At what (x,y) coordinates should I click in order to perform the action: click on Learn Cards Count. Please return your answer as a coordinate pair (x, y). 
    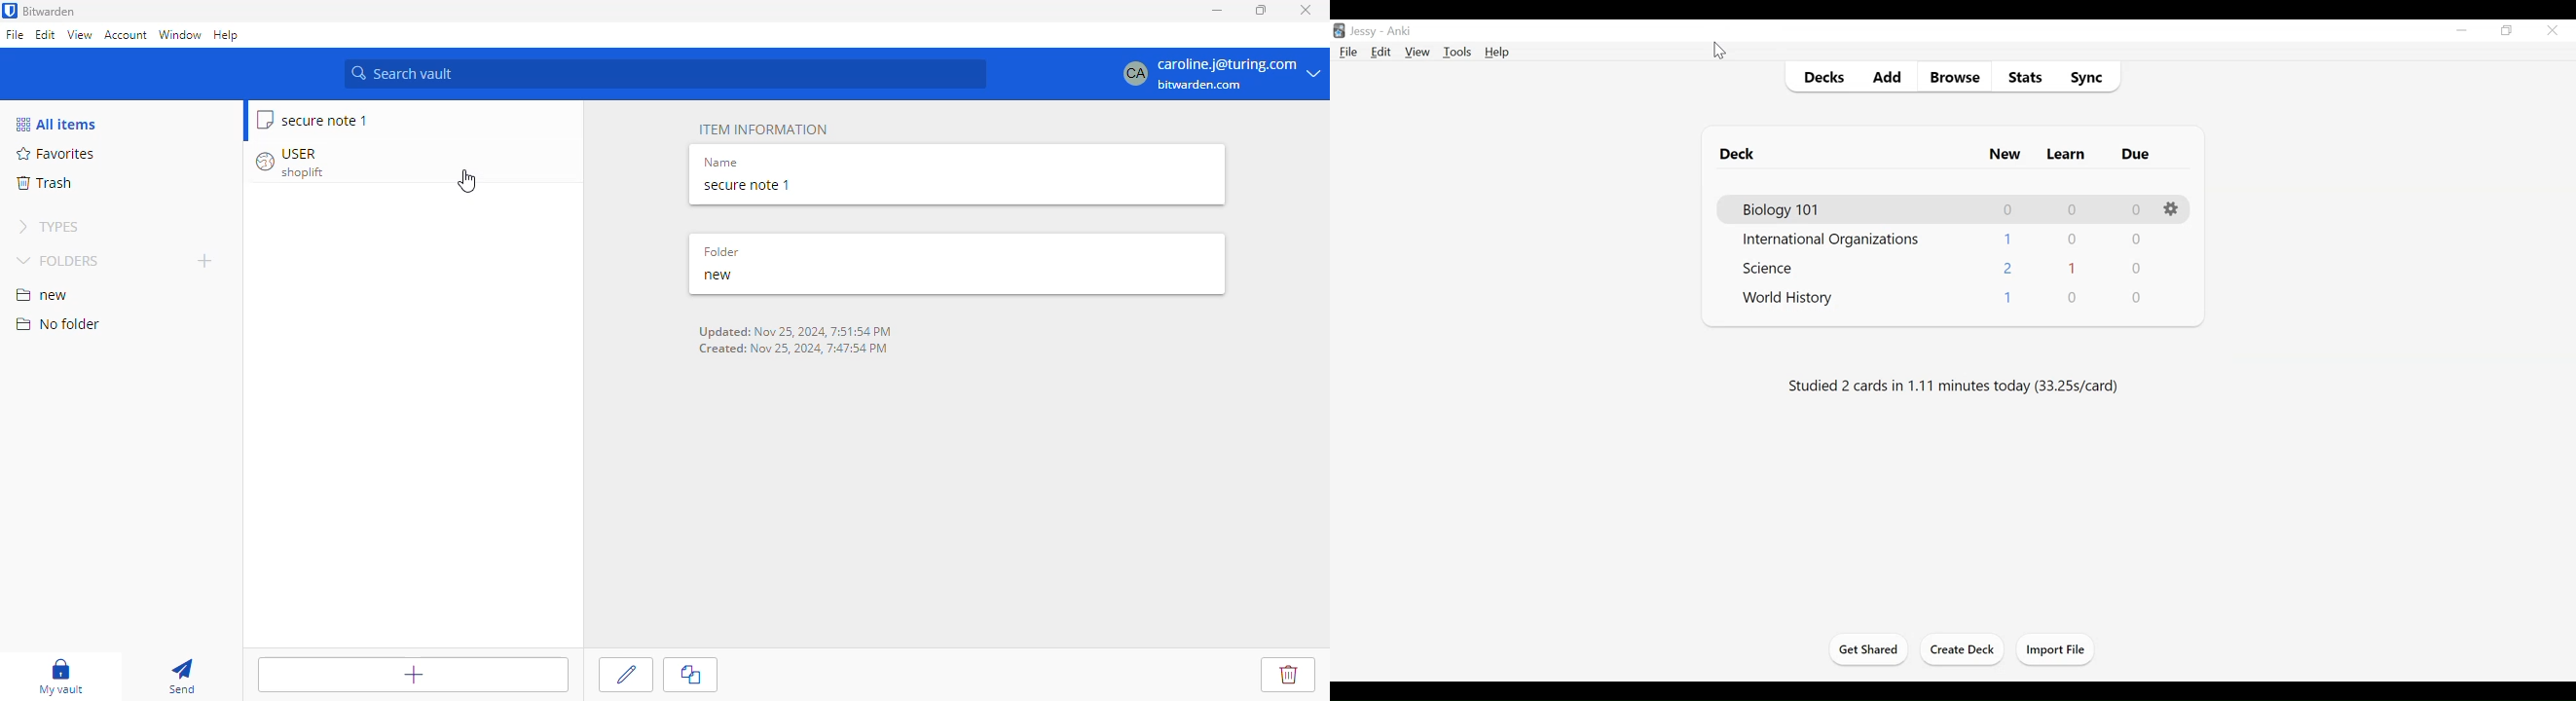
    Looking at the image, I should click on (2073, 211).